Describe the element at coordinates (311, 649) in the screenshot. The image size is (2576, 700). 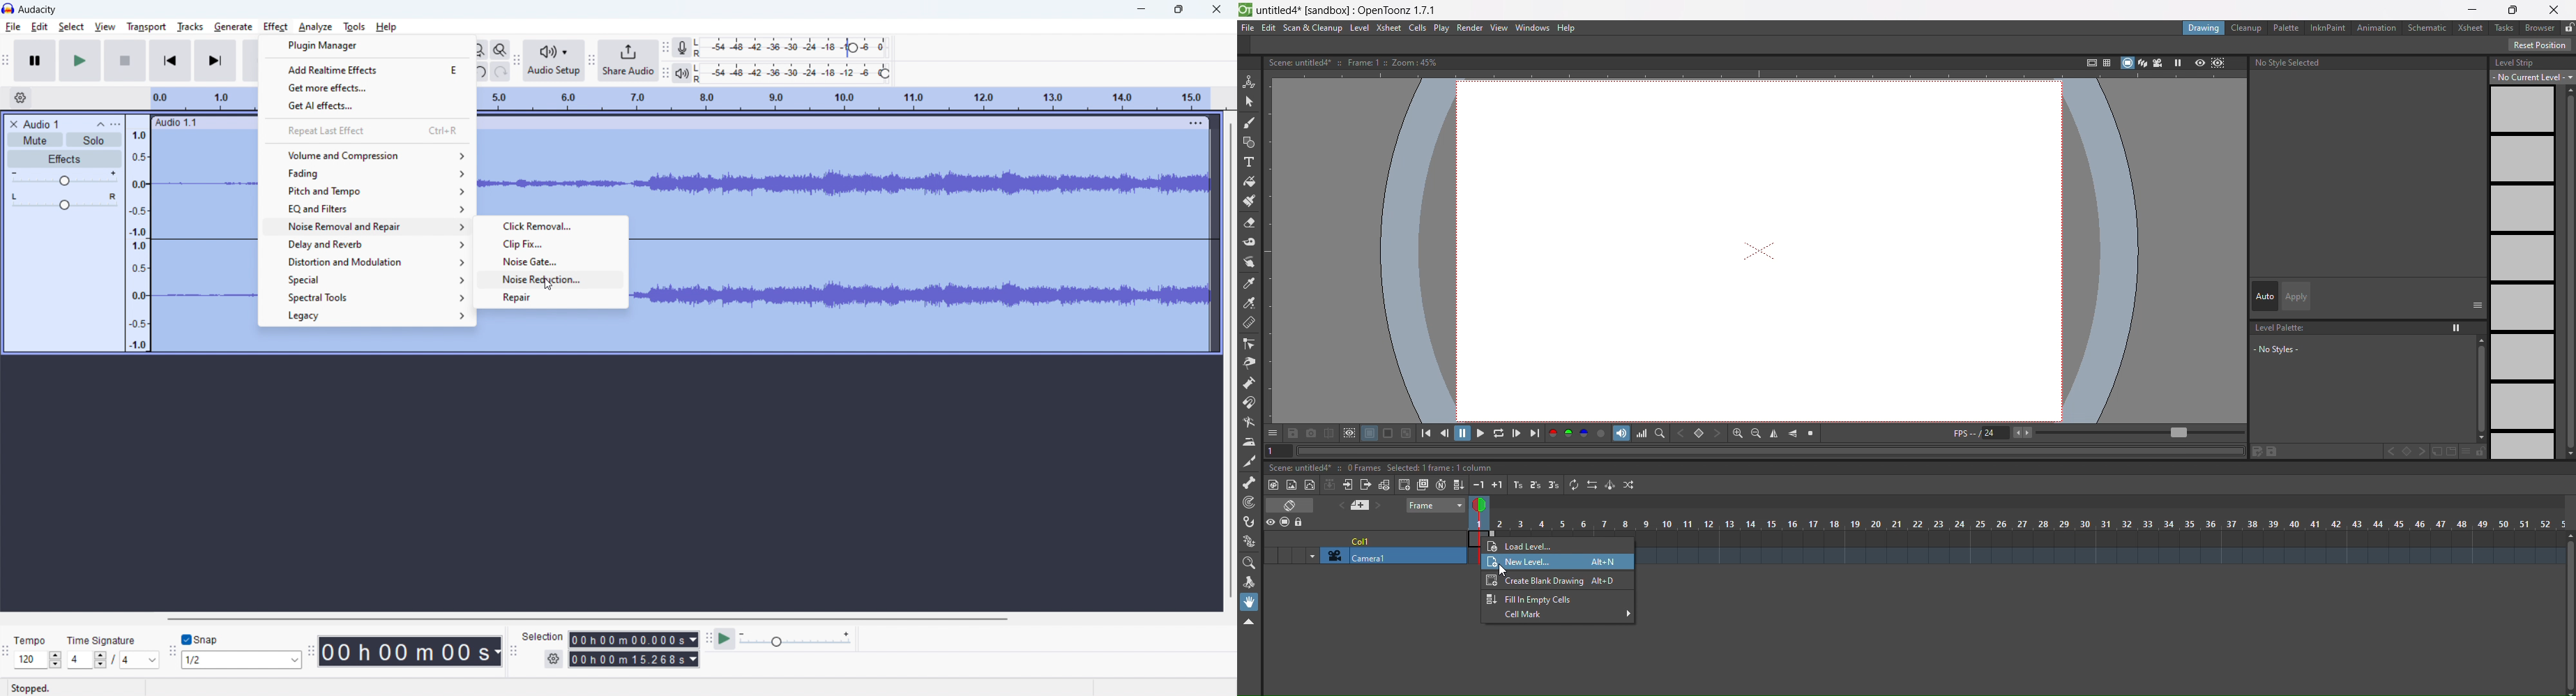
I see `time toolbar` at that location.